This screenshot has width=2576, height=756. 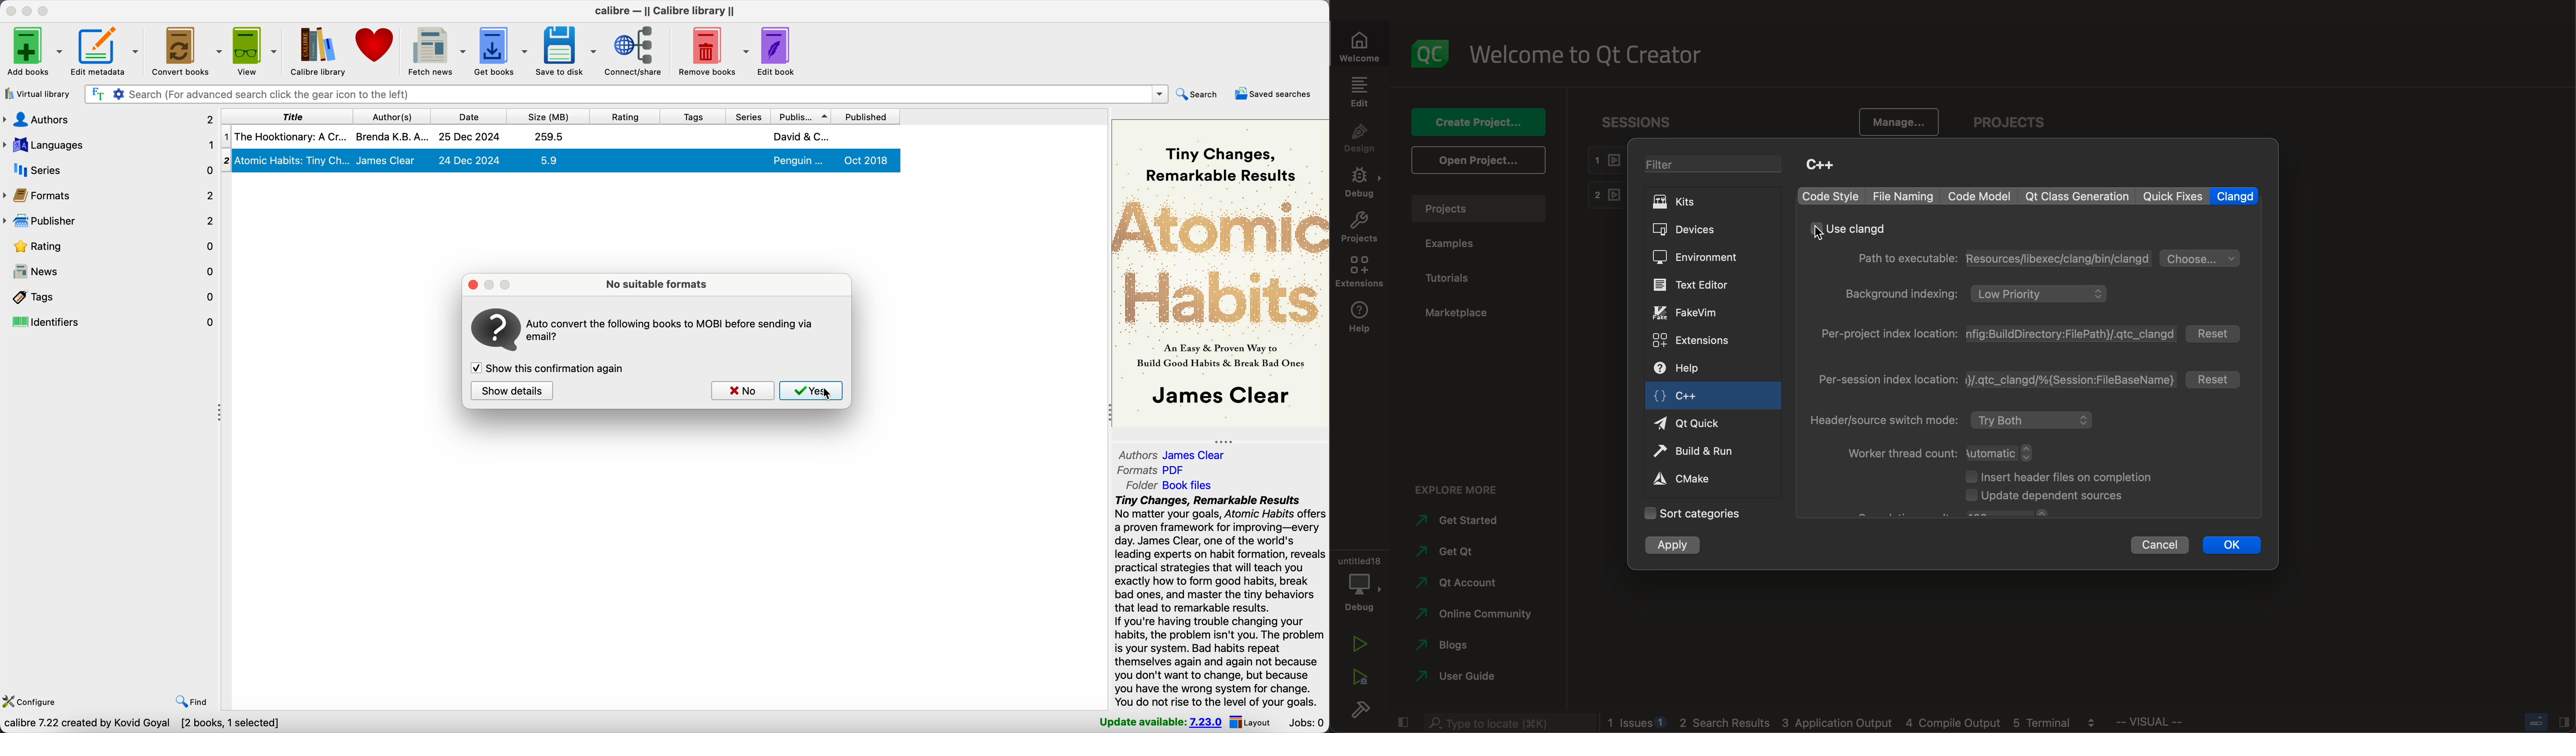 I want to click on view, so click(x=256, y=51).